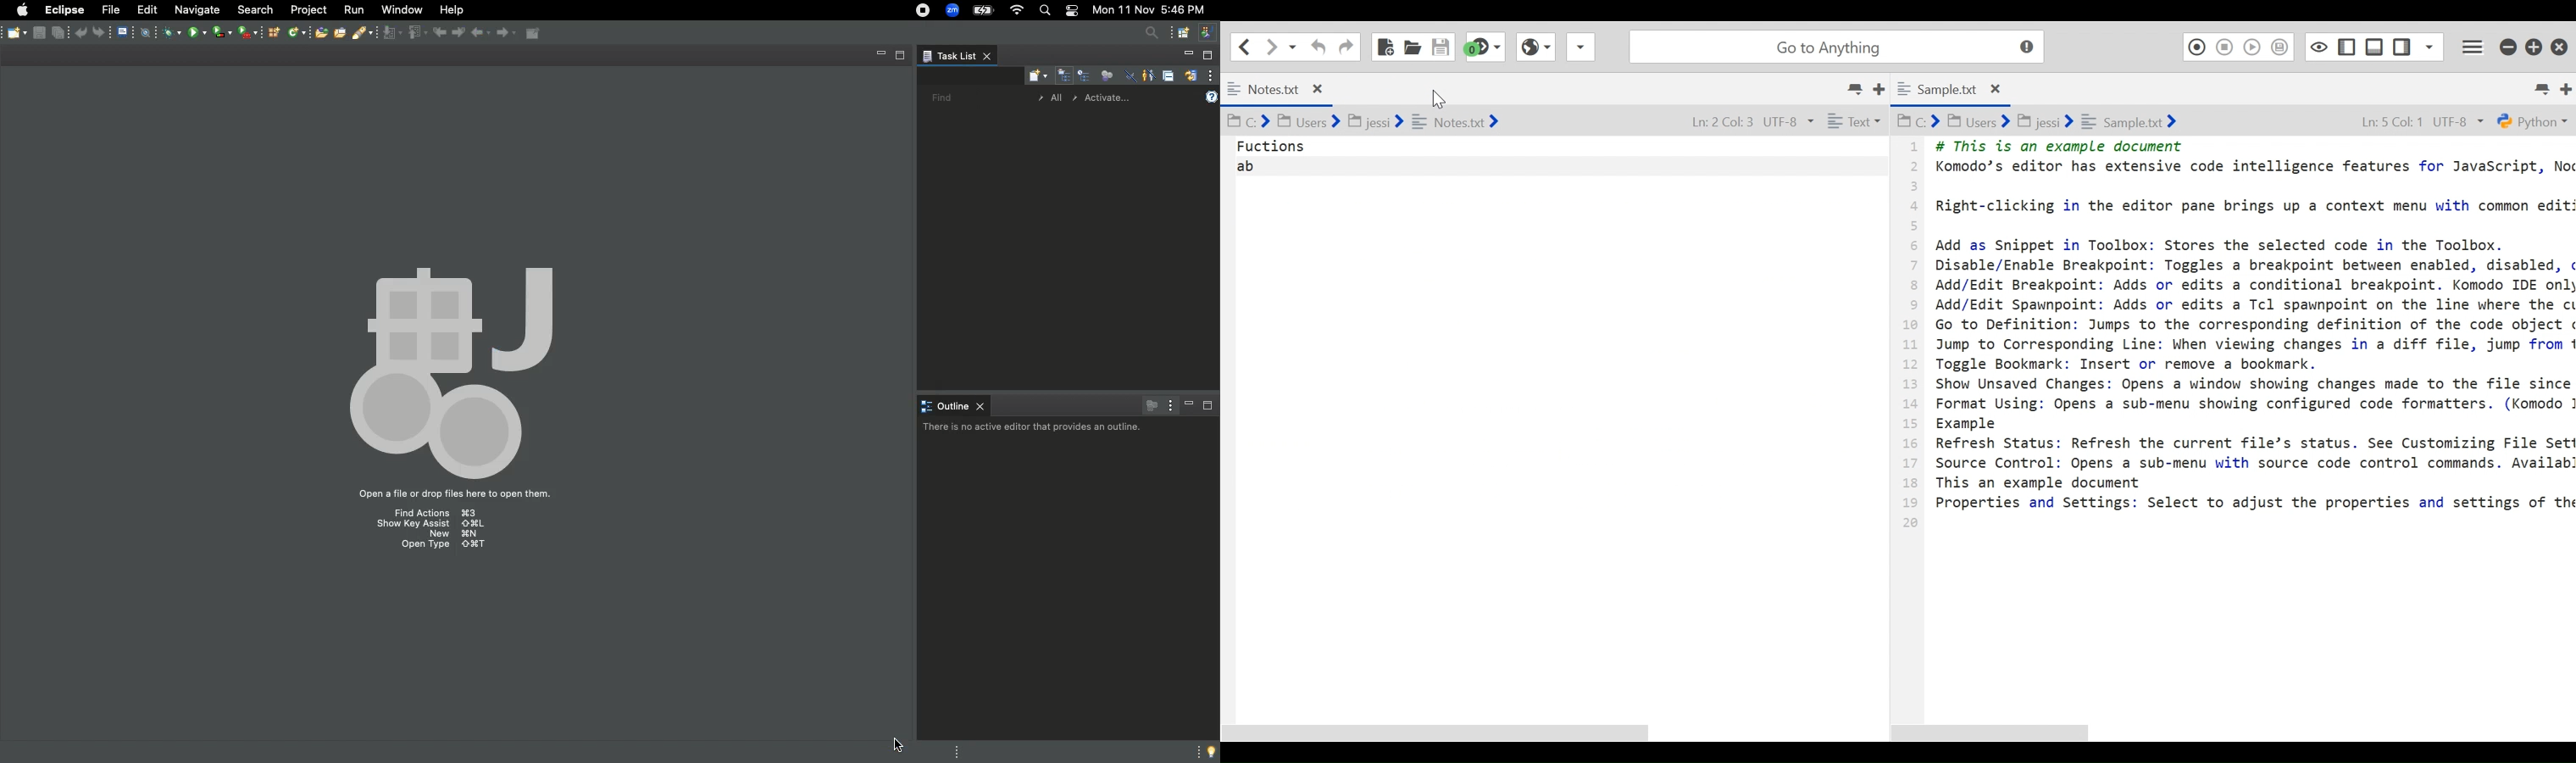 This screenshot has height=784, width=2576. Describe the element at coordinates (397, 31) in the screenshot. I see `Maximize` at that location.